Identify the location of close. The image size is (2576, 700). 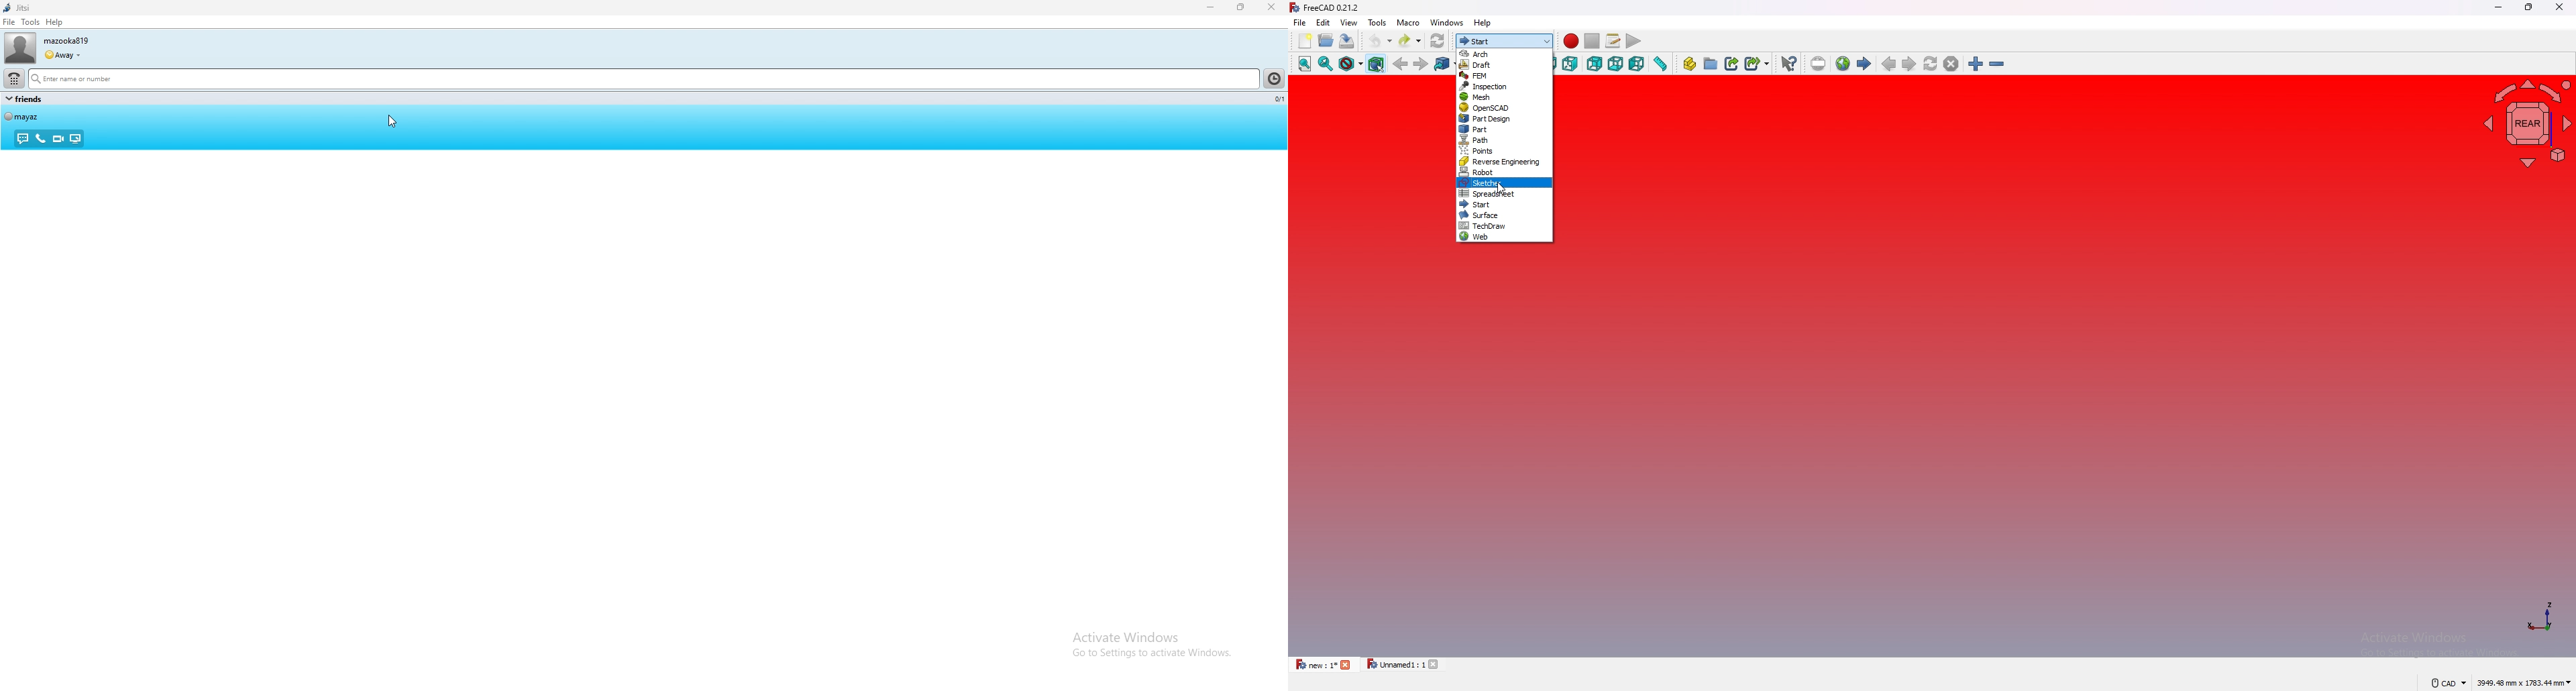
(1347, 664).